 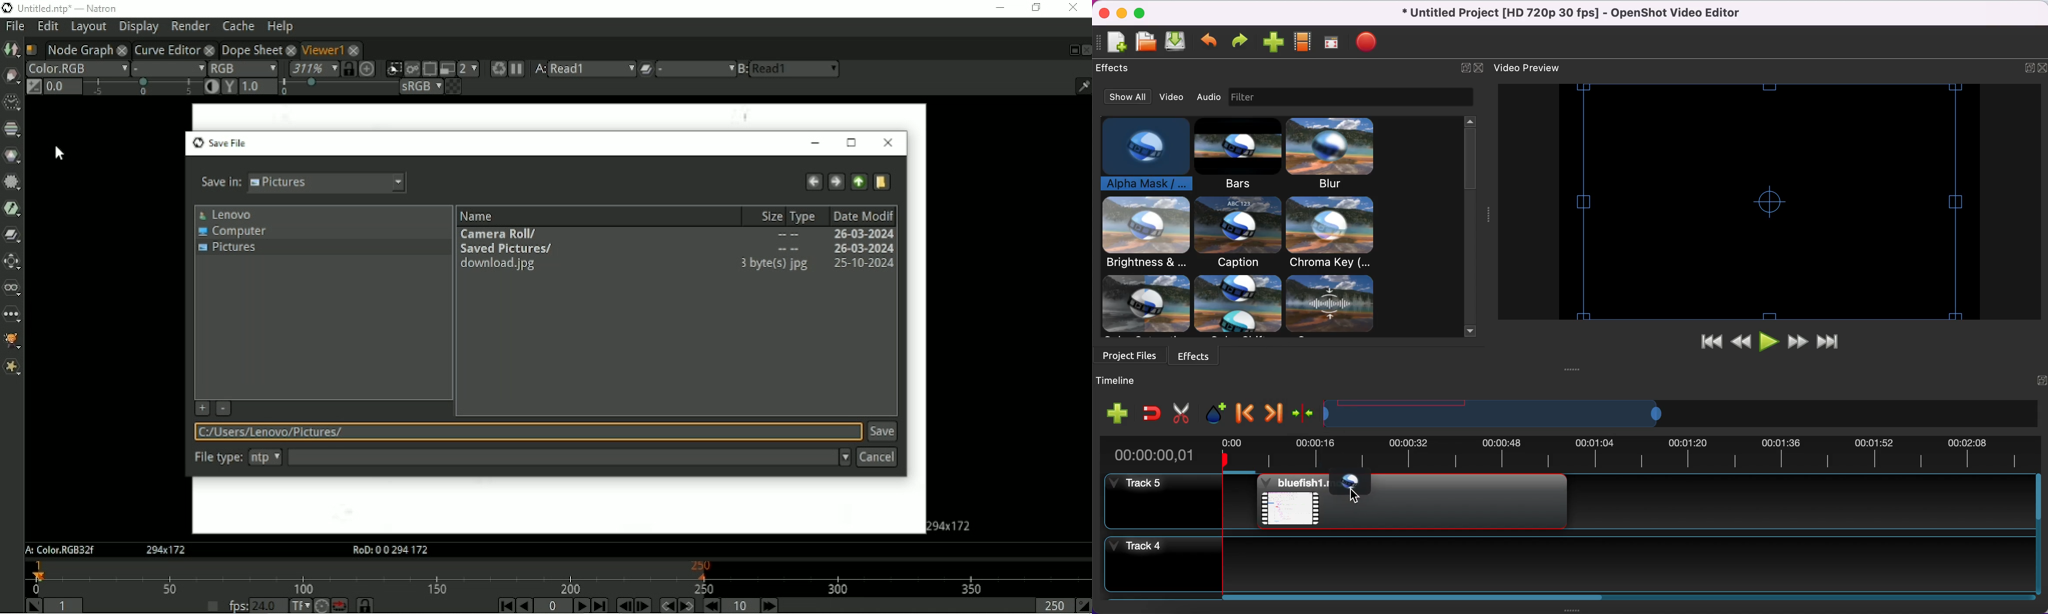 What do you see at coordinates (1213, 412) in the screenshot?
I see `add marker` at bounding box center [1213, 412].